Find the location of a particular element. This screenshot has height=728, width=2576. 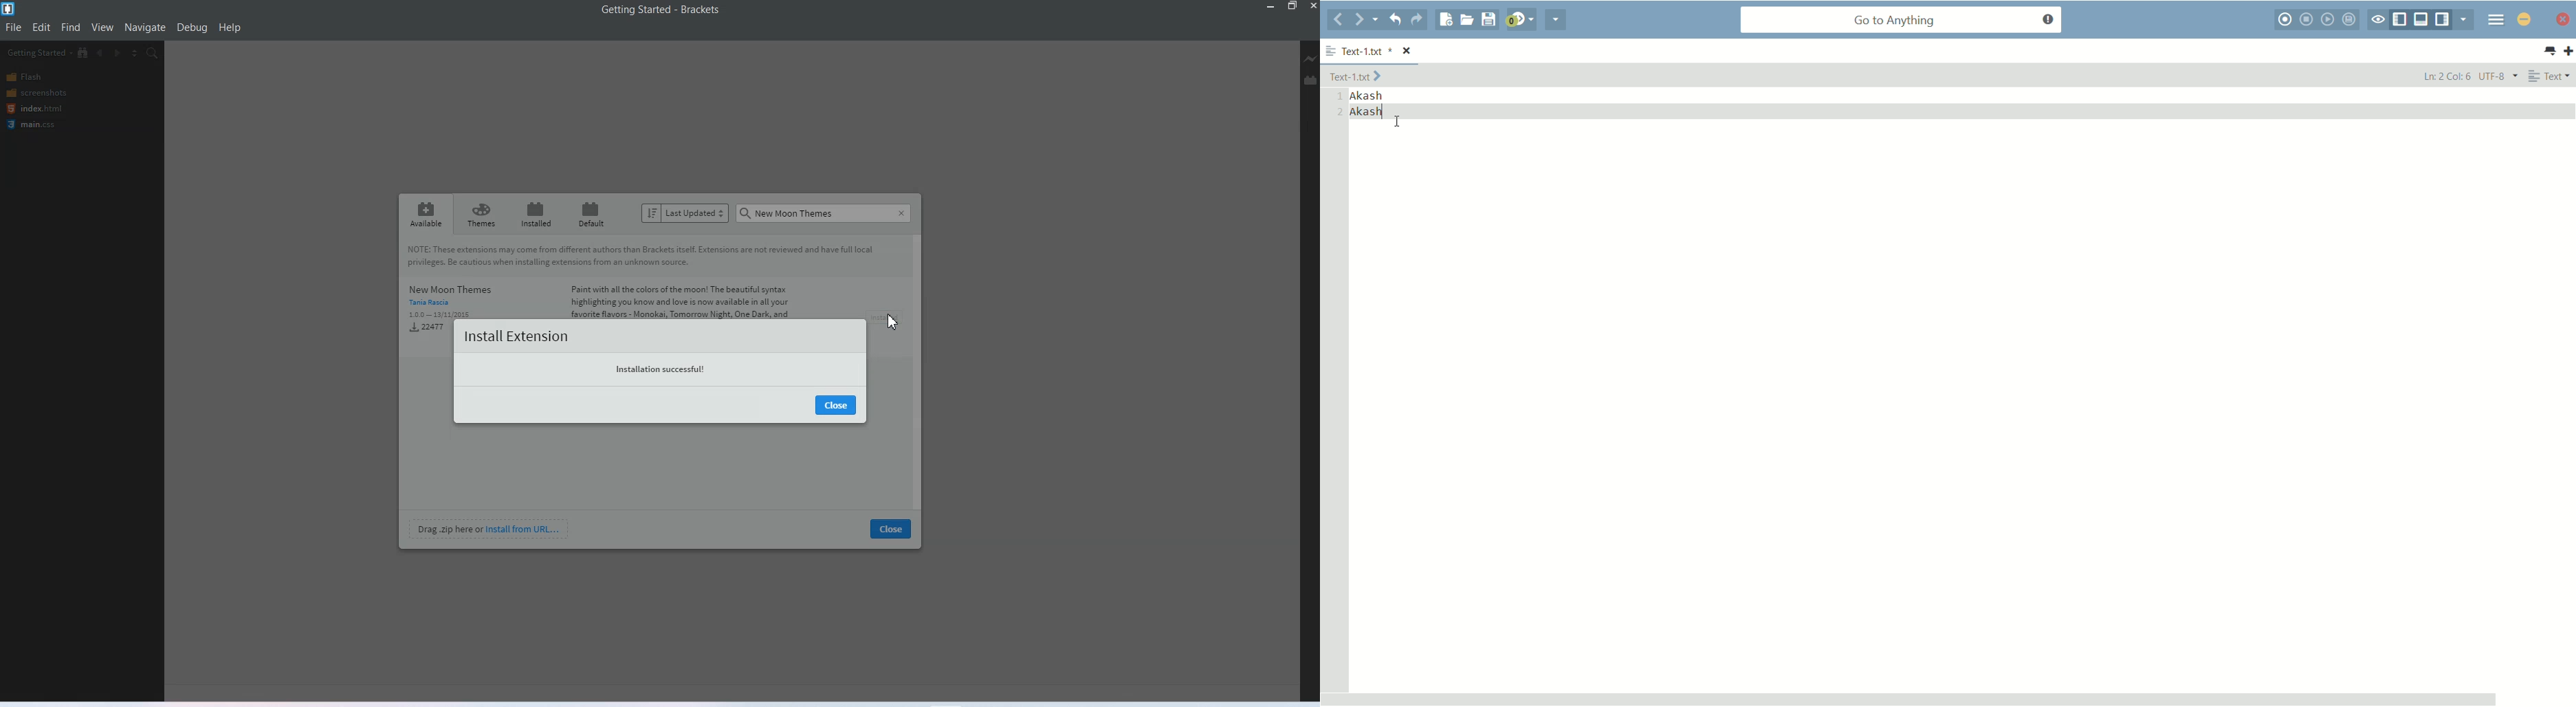

Navigate forward is located at coordinates (118, 52).